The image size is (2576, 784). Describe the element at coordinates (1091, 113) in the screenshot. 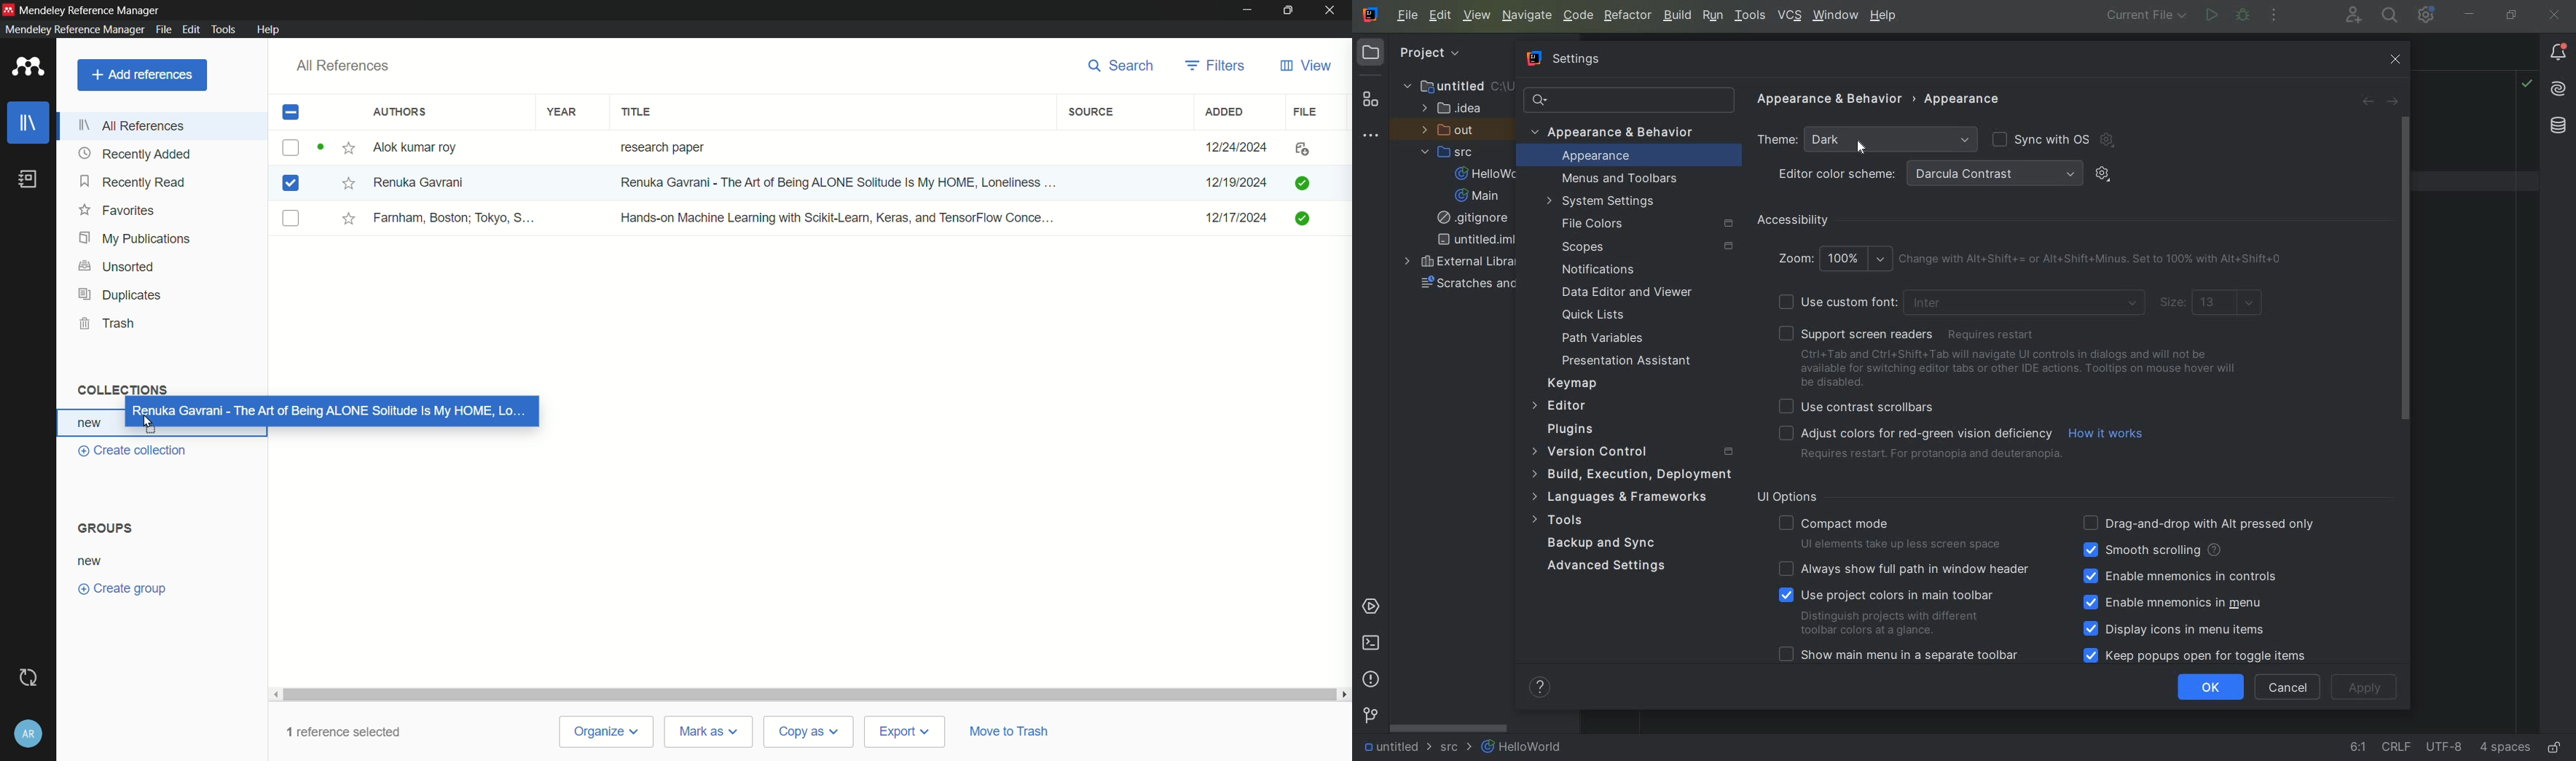

I see `source` at that location.